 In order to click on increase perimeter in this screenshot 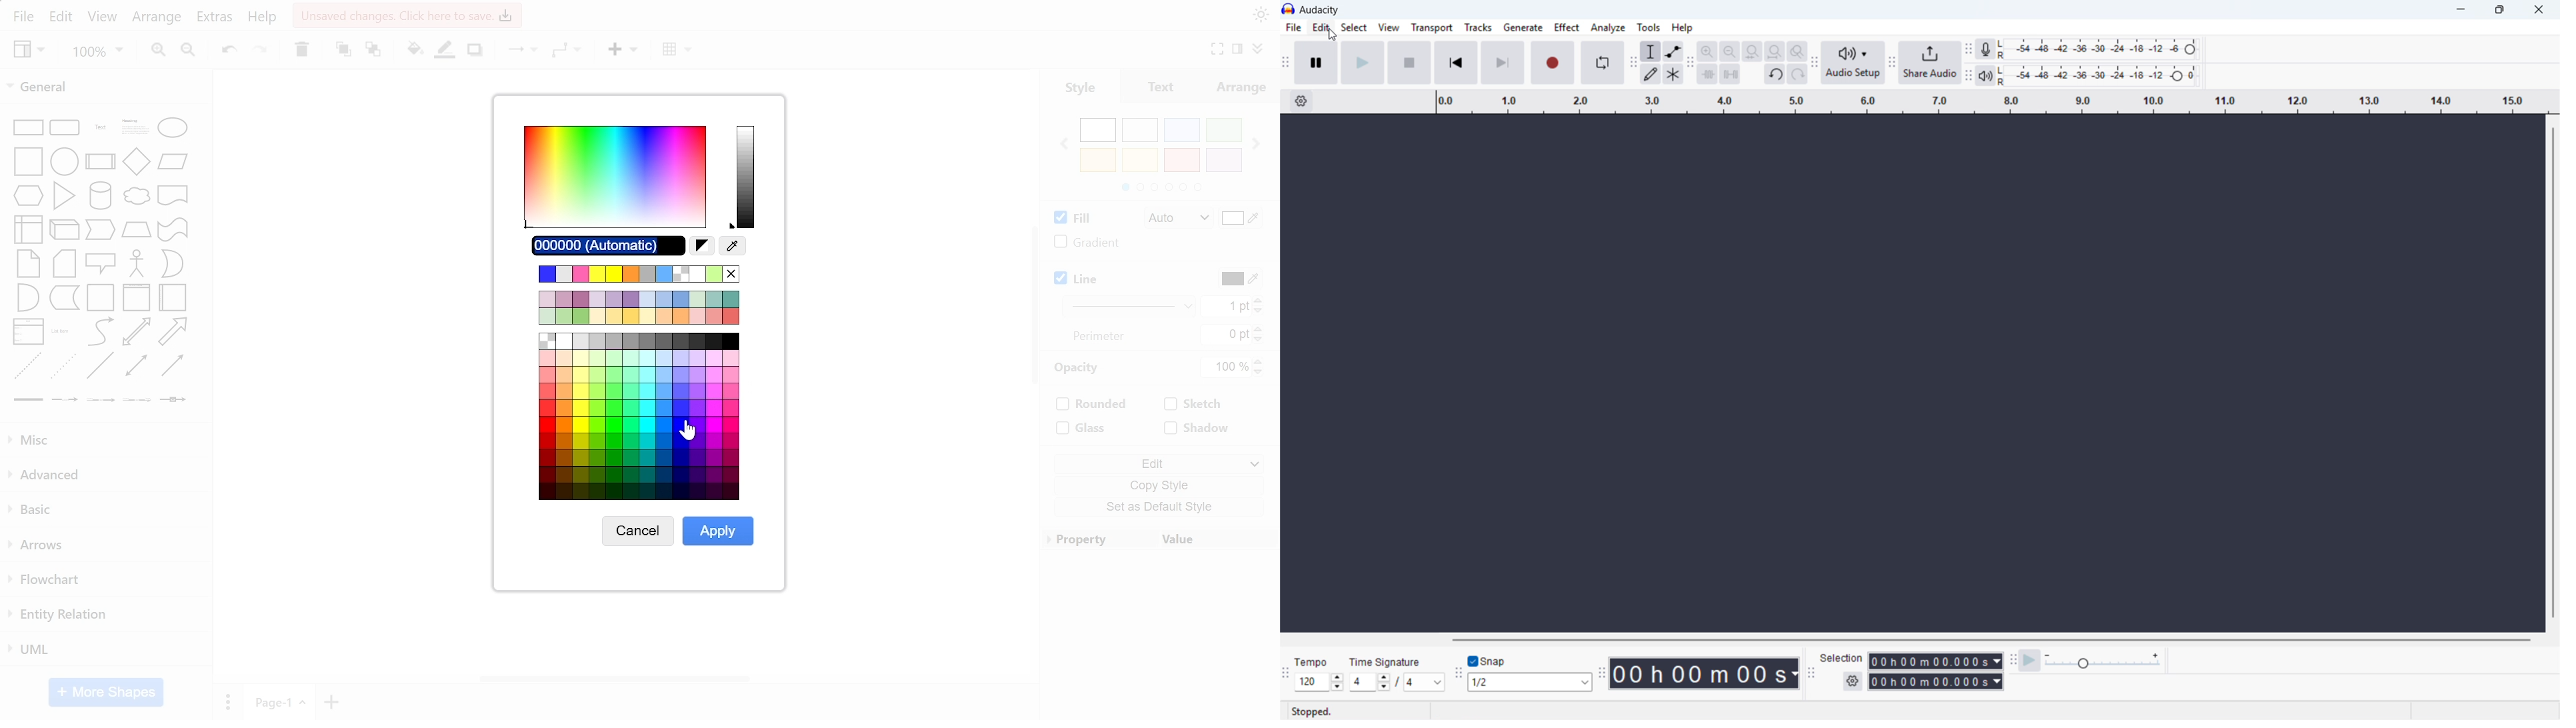, I will do `click(1258, 328)`.